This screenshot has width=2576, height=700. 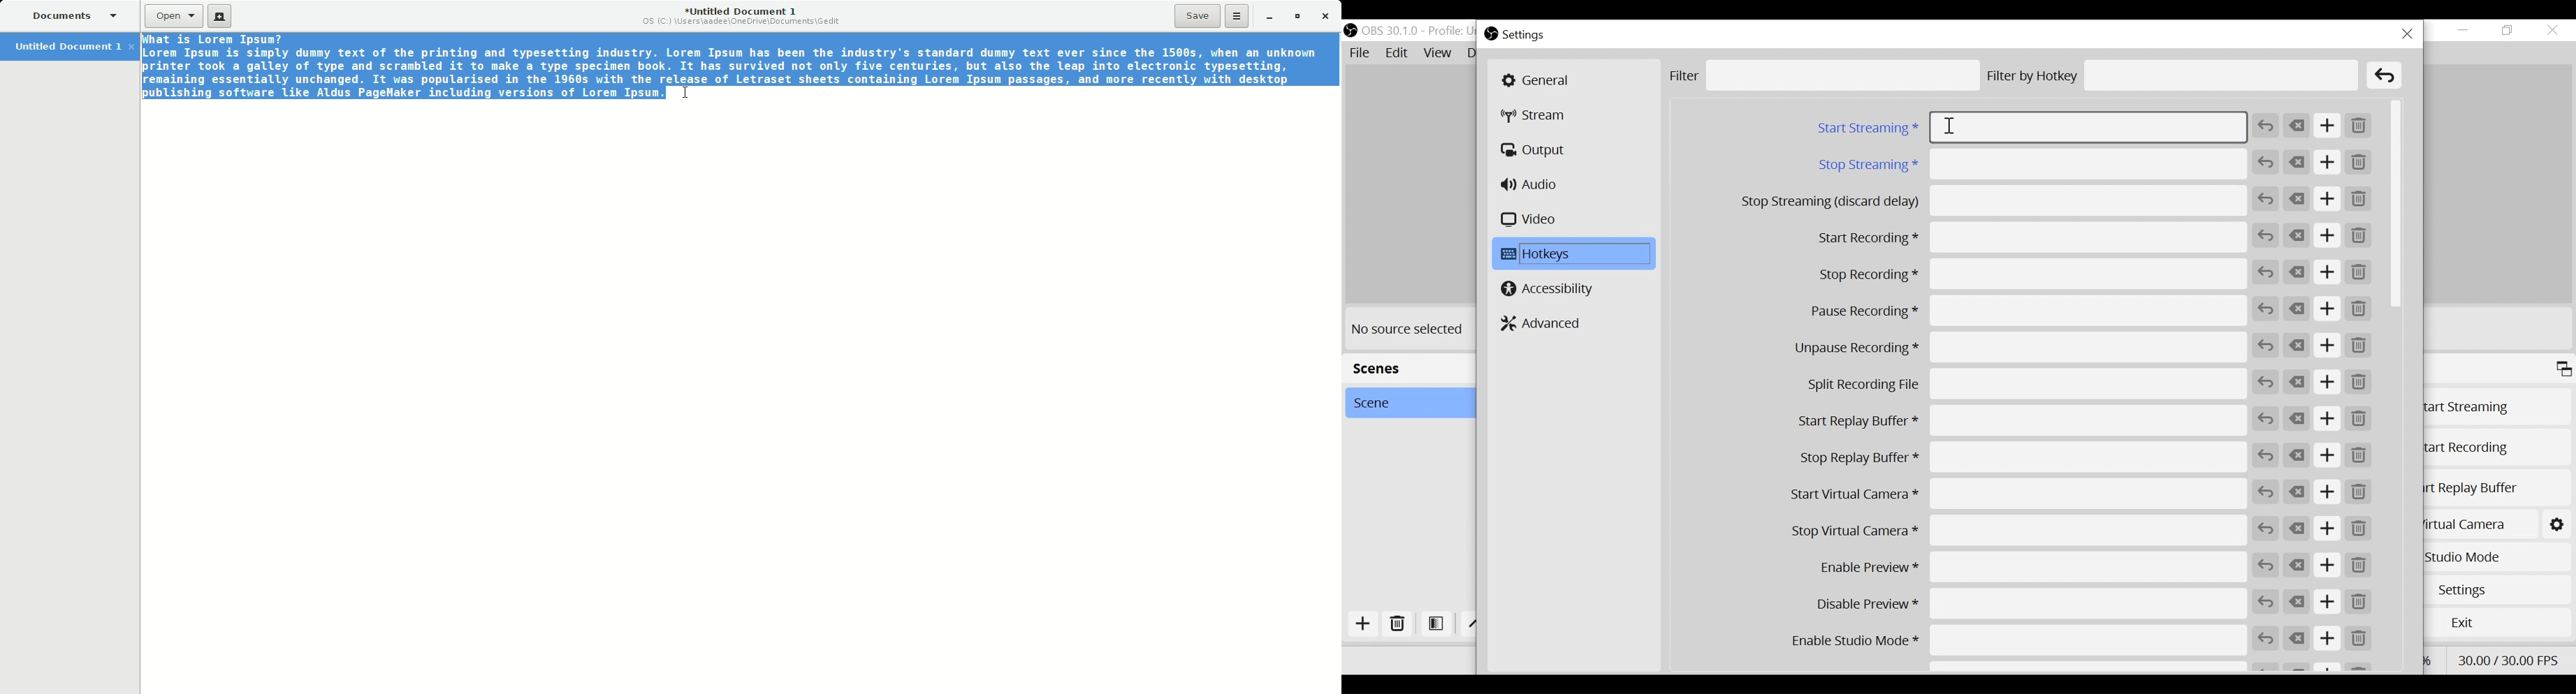 I want to click on View, so click(x=1439, y=53).